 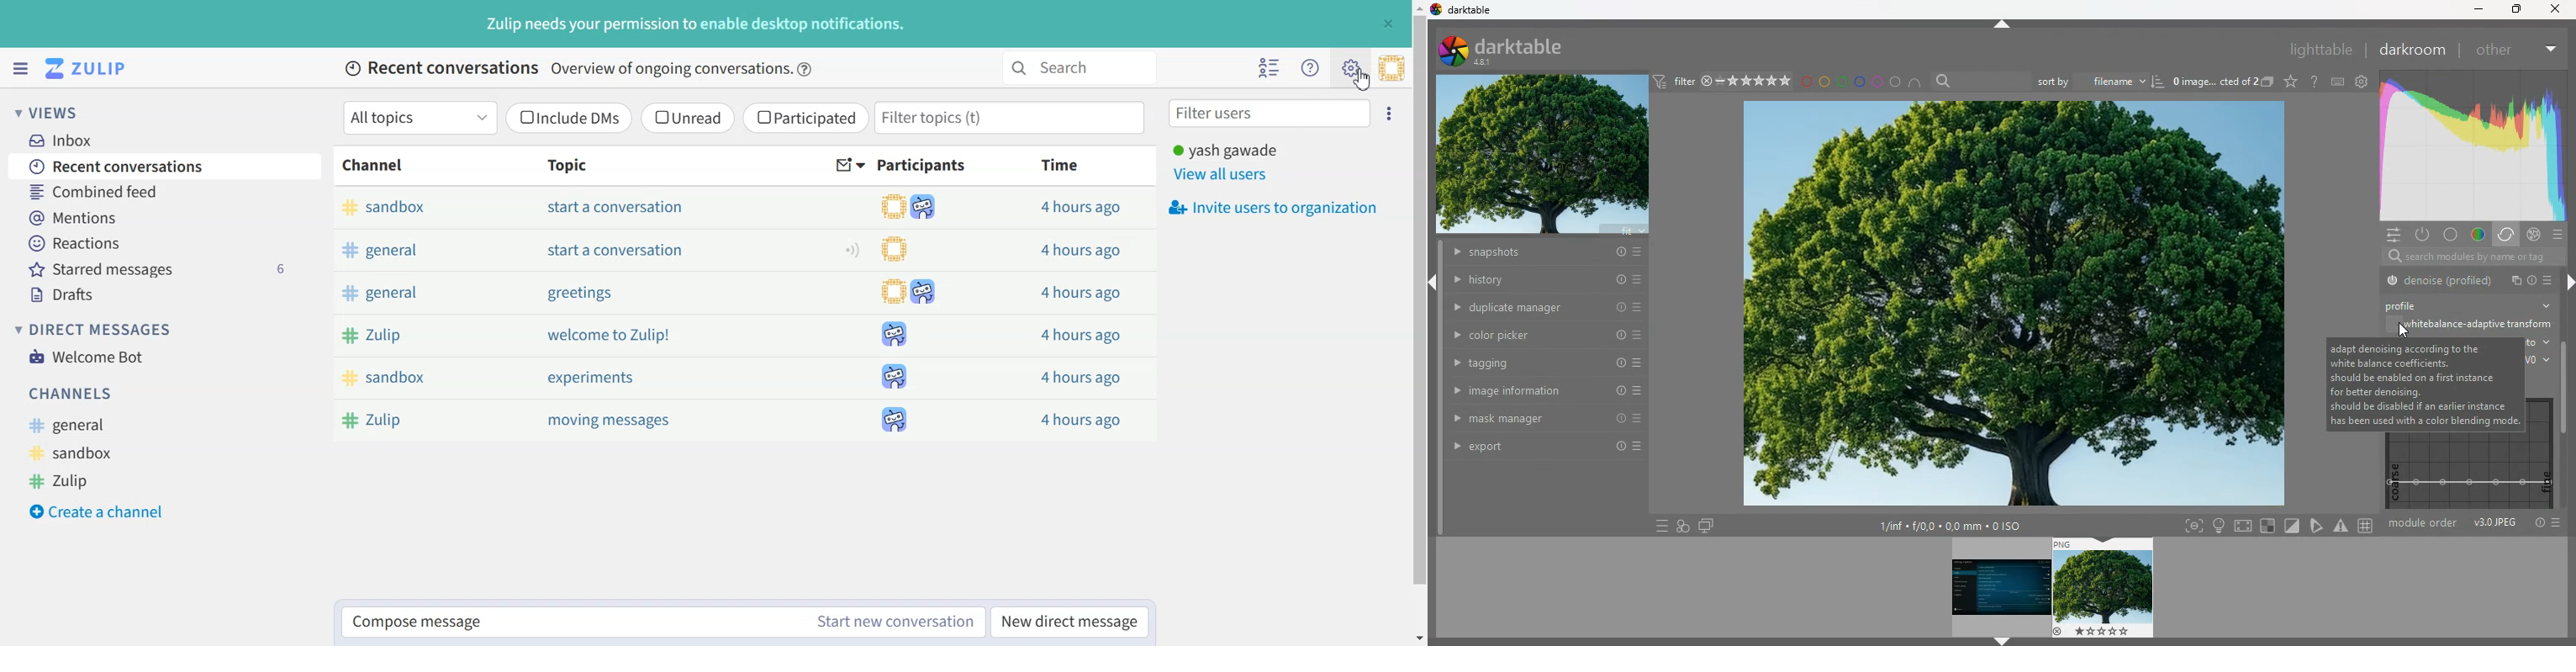 What do you see at coordinates (1551, 307) in the screenshot?
I see `duplicate manager` at bounding box center [1551, 307].